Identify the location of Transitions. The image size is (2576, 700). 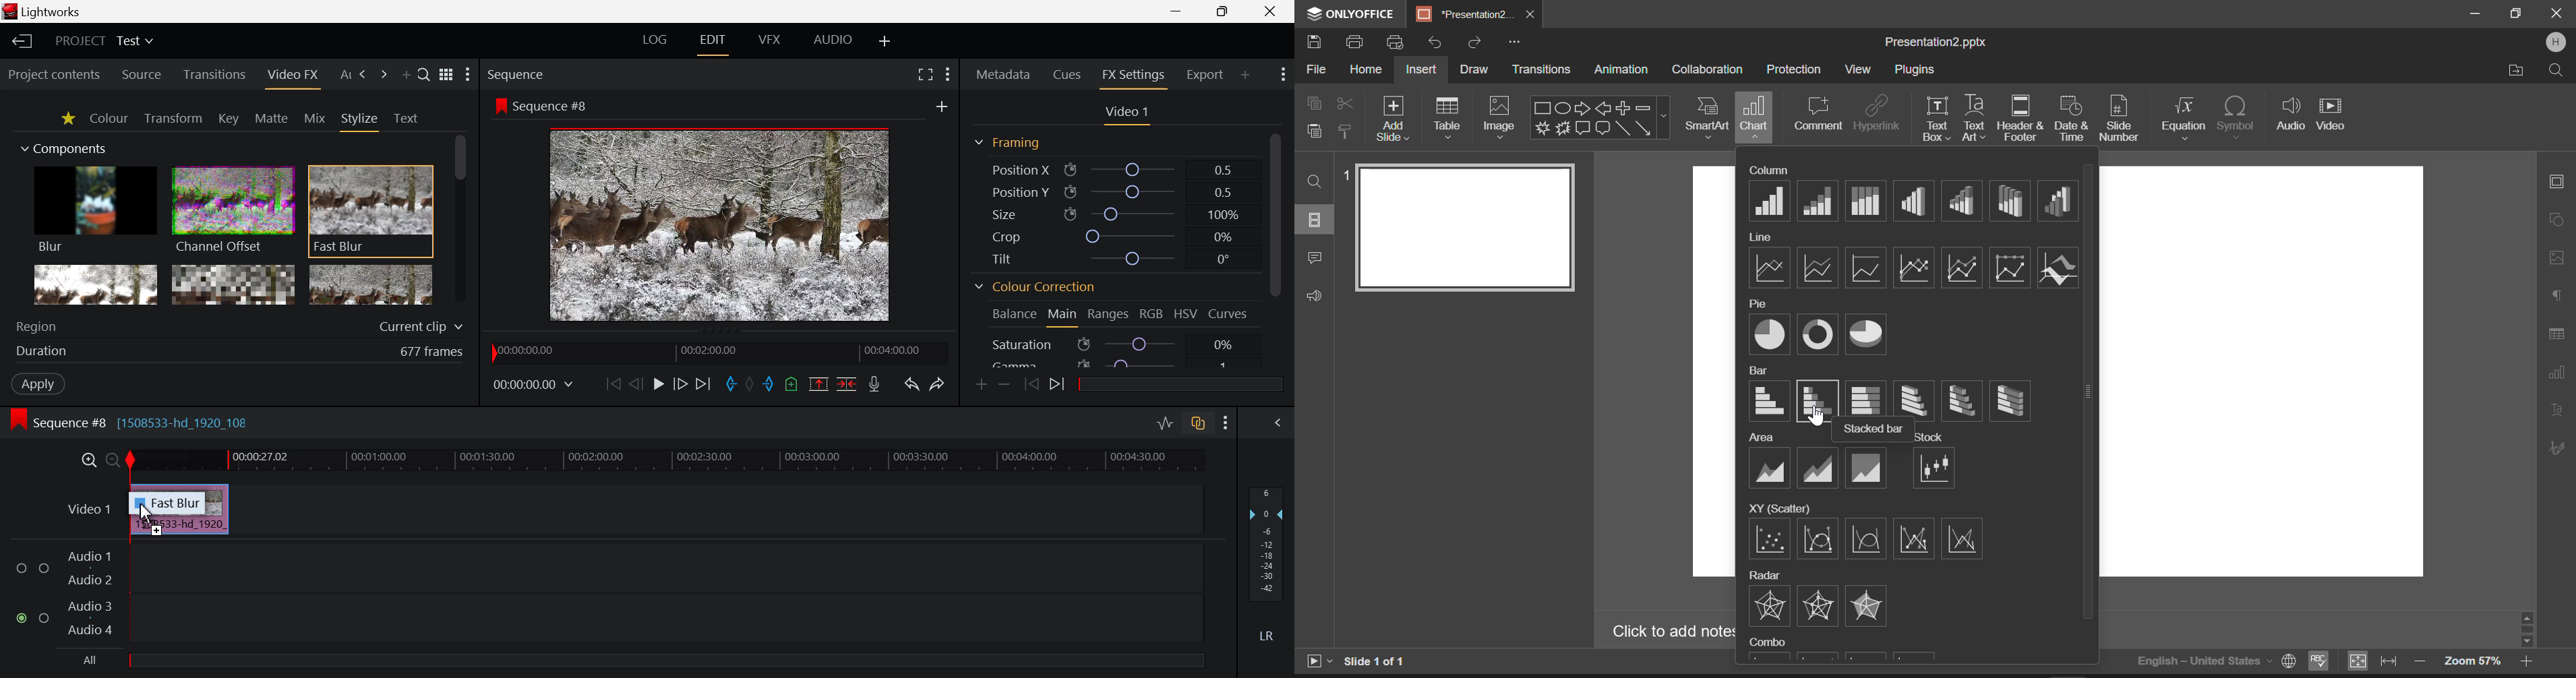
(224, 75).